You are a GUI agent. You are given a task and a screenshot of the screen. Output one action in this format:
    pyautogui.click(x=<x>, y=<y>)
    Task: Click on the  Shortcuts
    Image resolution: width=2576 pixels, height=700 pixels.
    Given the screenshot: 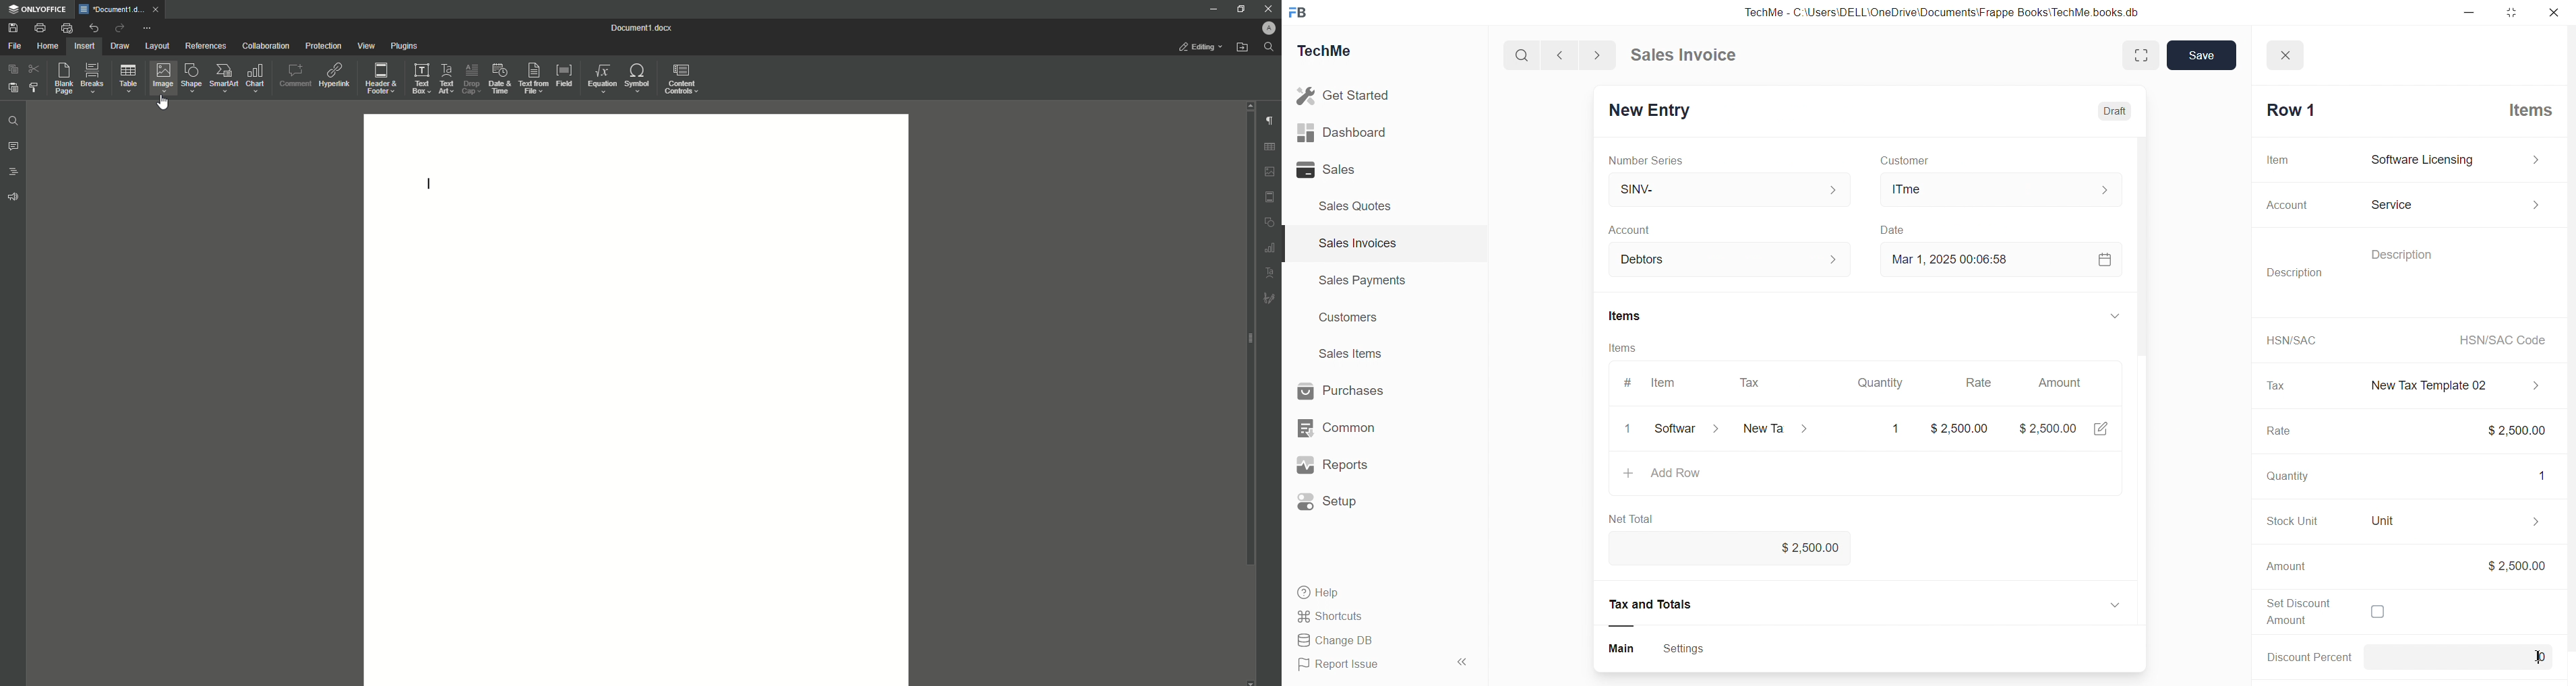 What is the action you would take?
    pyautogui.click(x=1336, y=617)
    